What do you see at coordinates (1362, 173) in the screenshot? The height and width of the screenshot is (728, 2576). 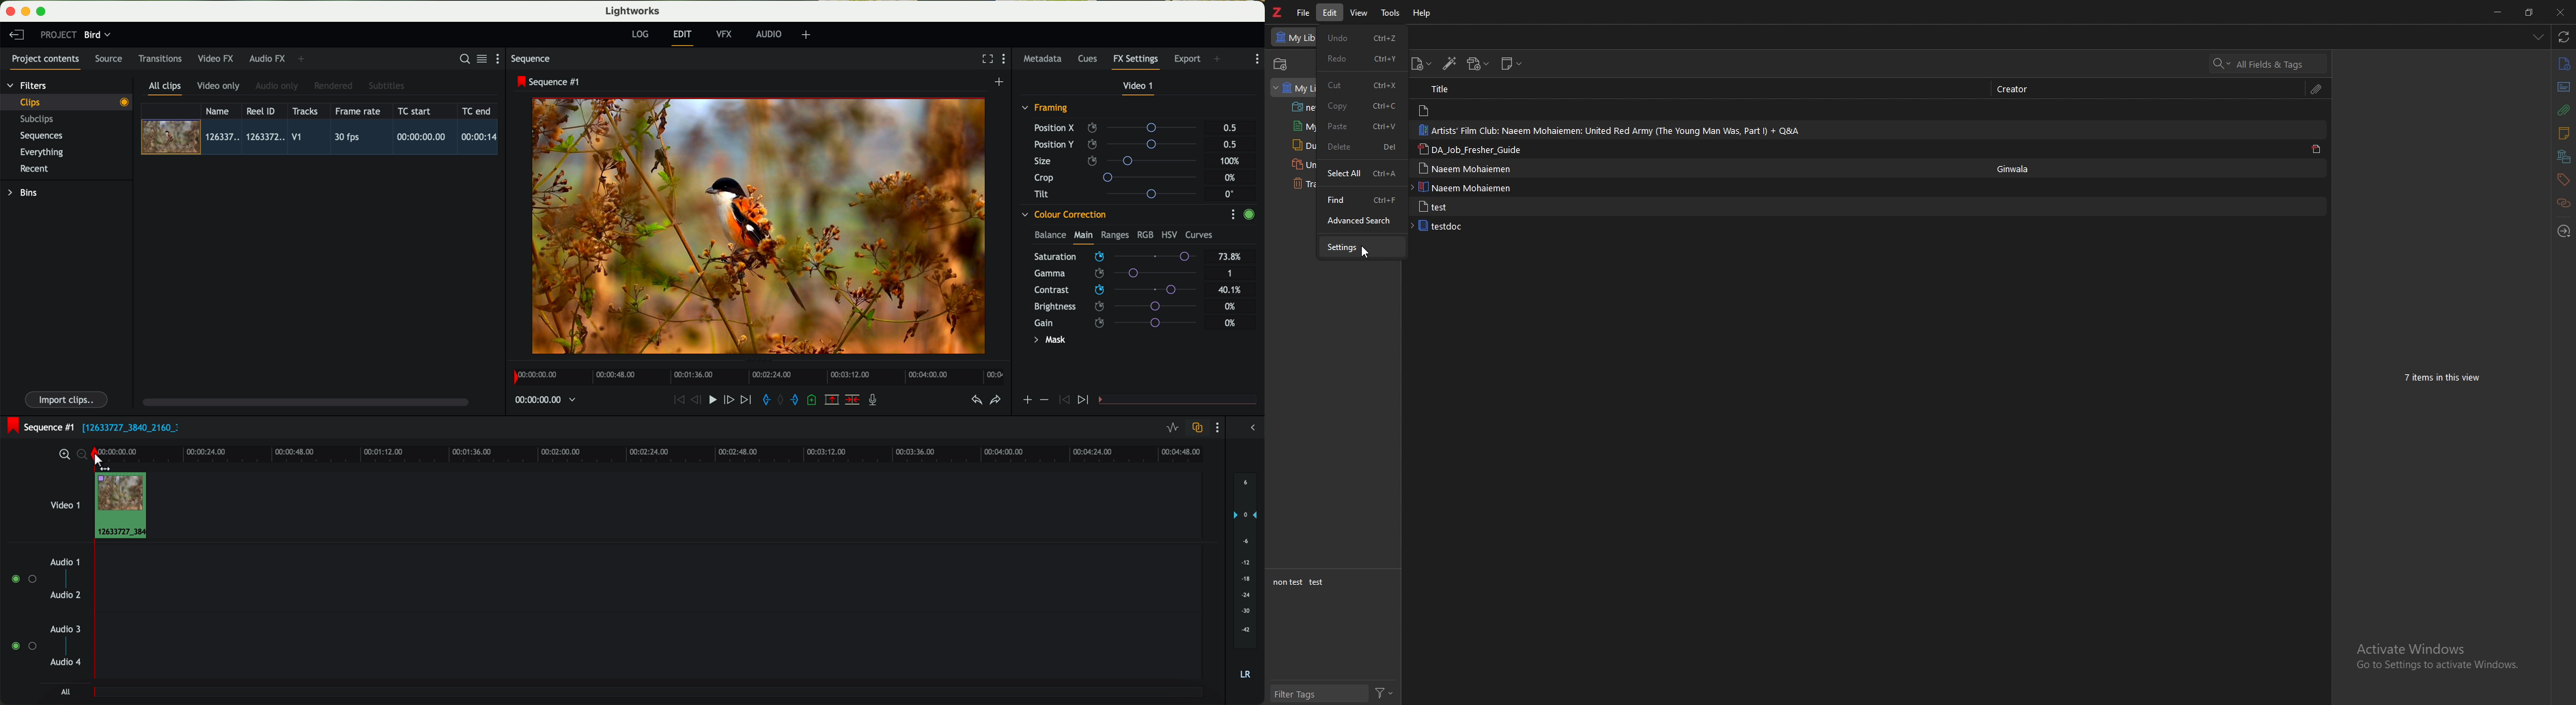 I see `select all` at bounding box center [1362, 173].